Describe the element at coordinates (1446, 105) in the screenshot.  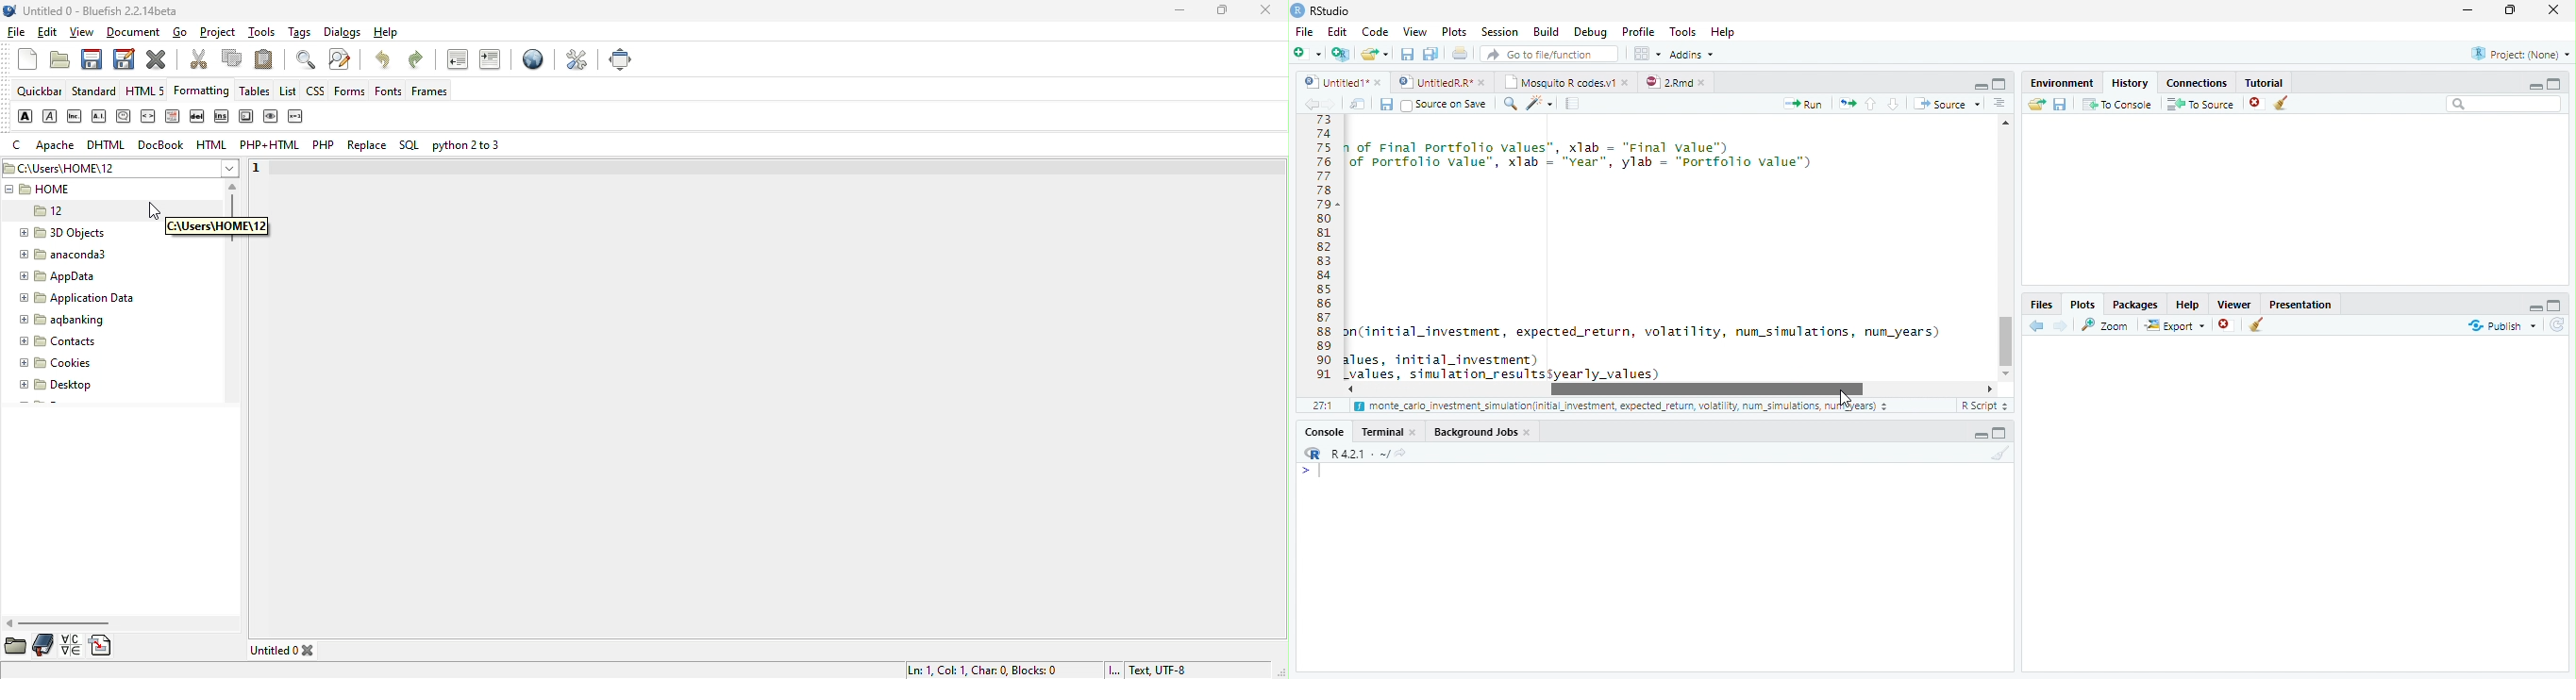
I see `Source on save` at that location.